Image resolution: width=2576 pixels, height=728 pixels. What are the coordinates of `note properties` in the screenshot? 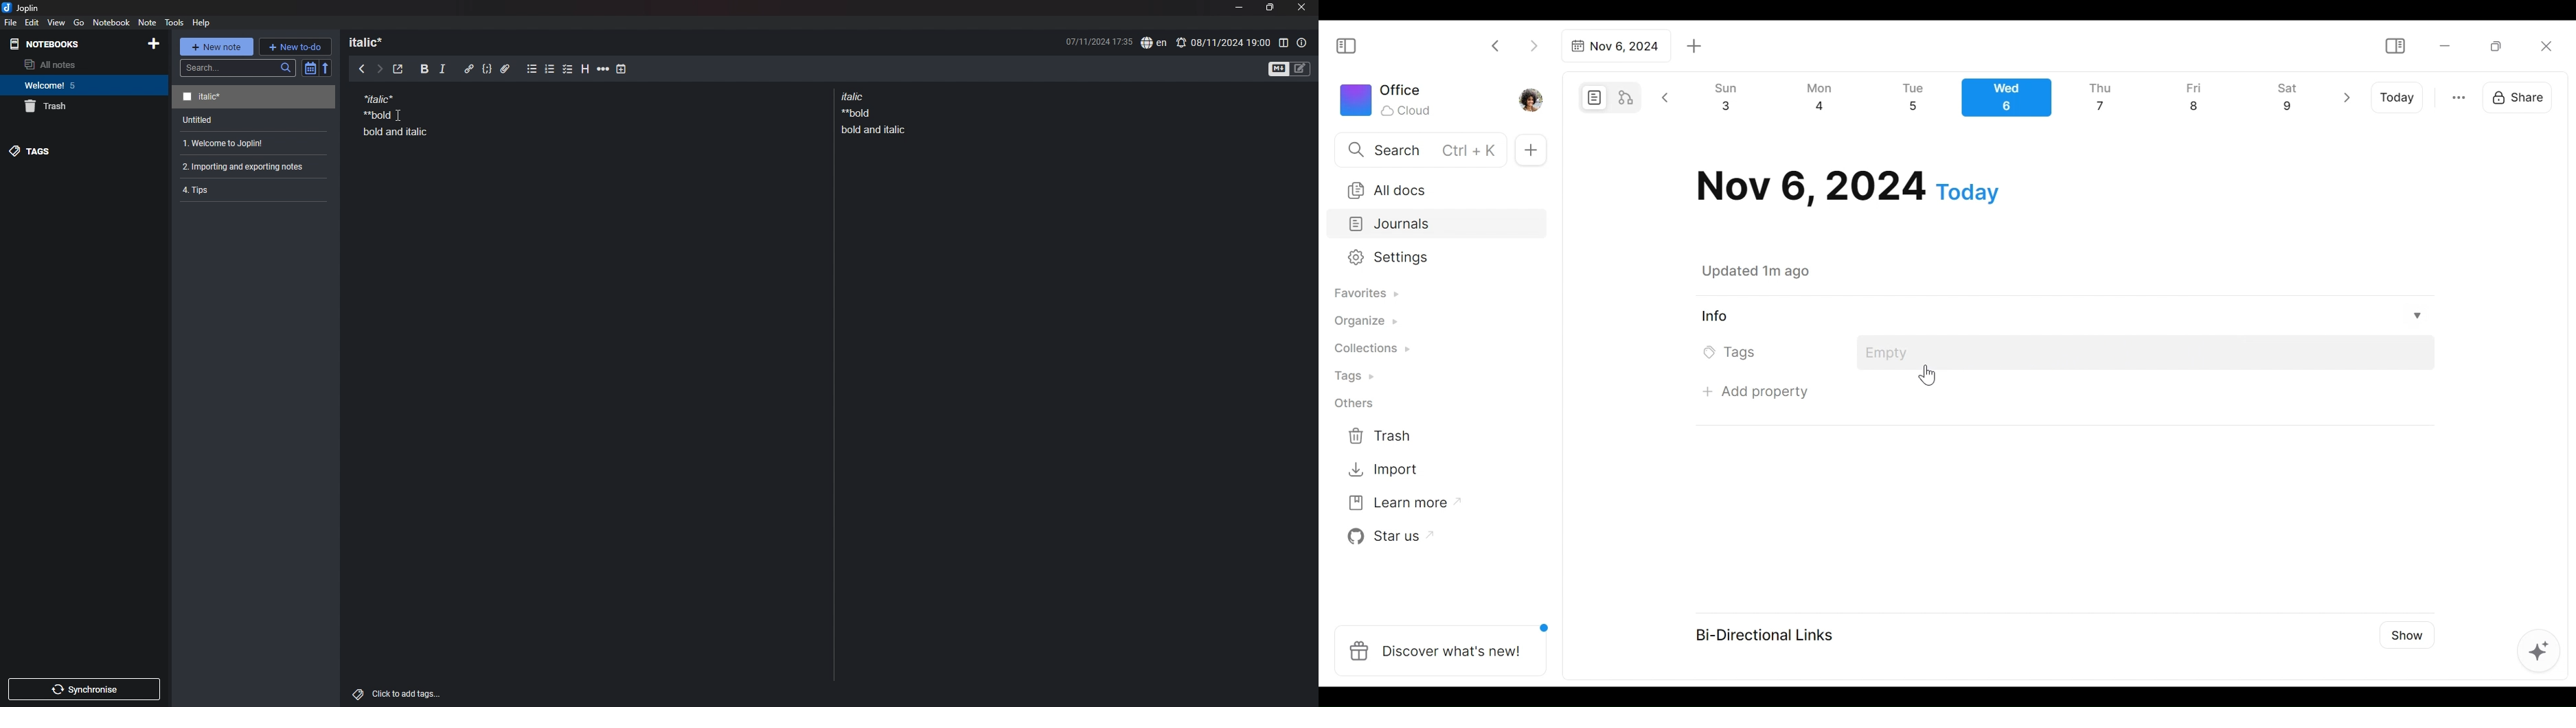 It's located at (1302, 43).